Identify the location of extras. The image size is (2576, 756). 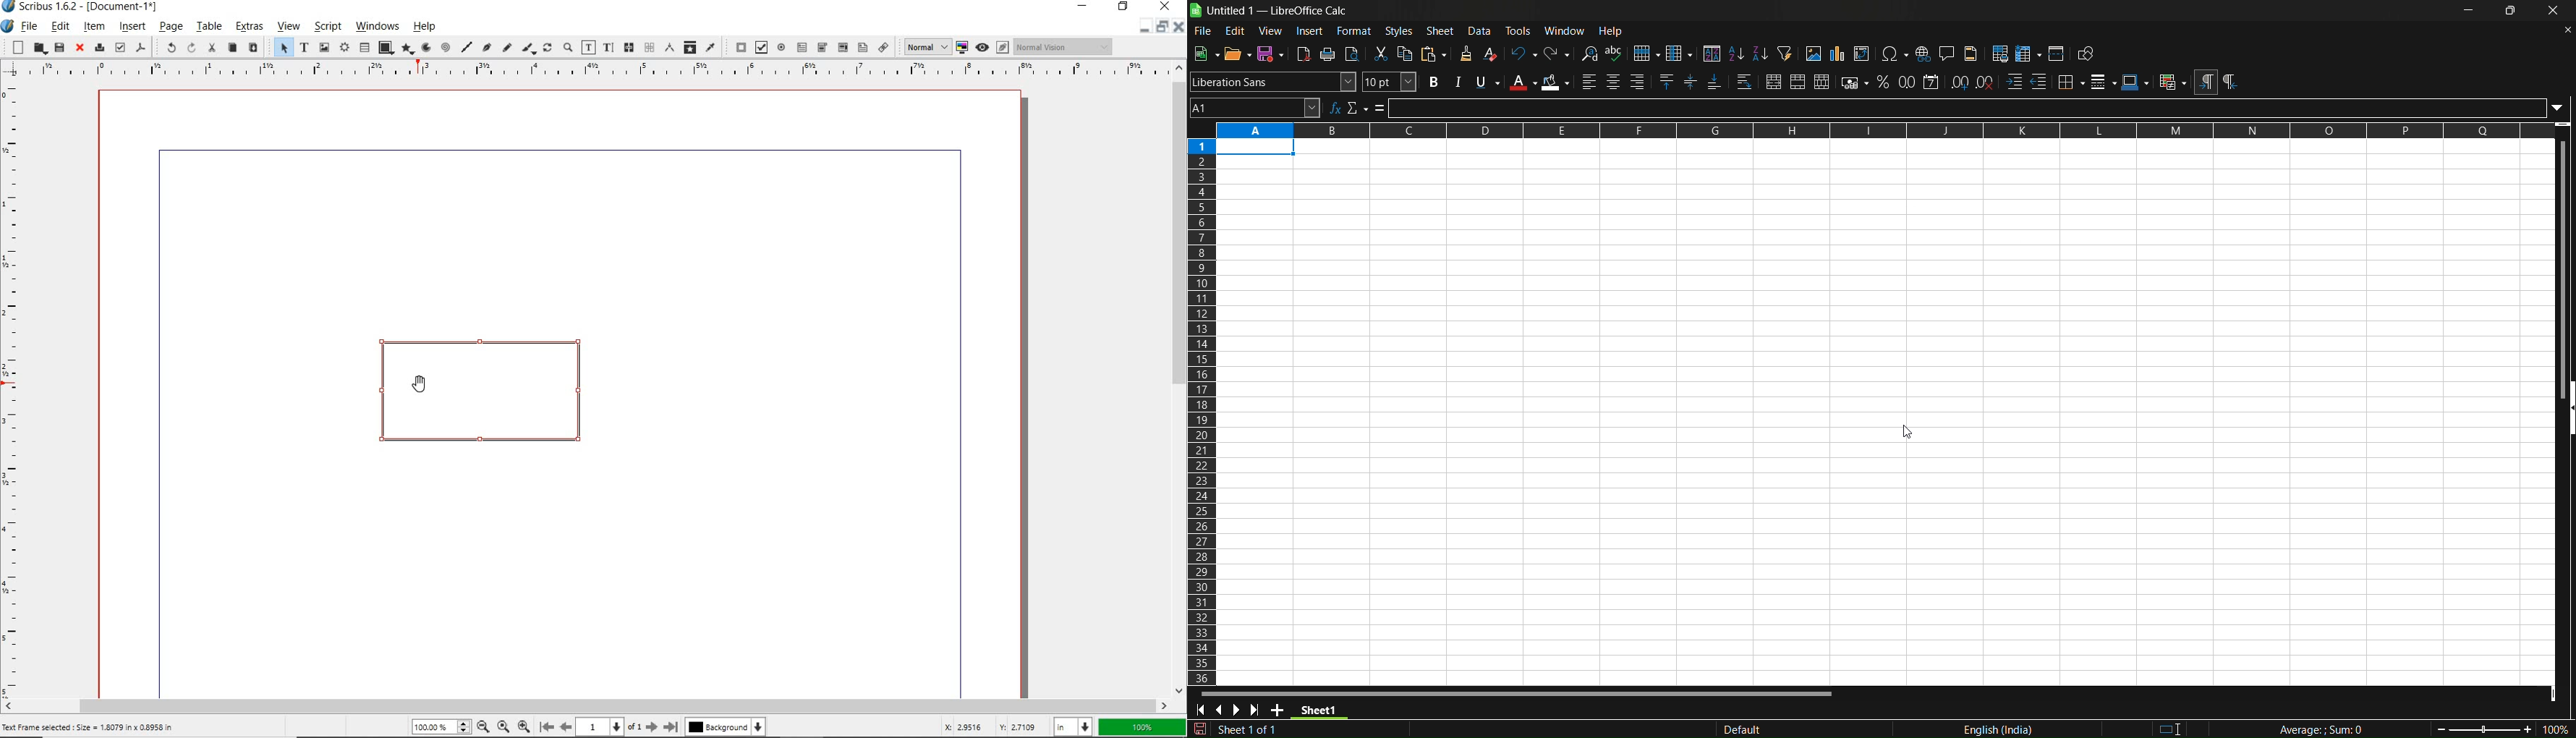
(251, 28).